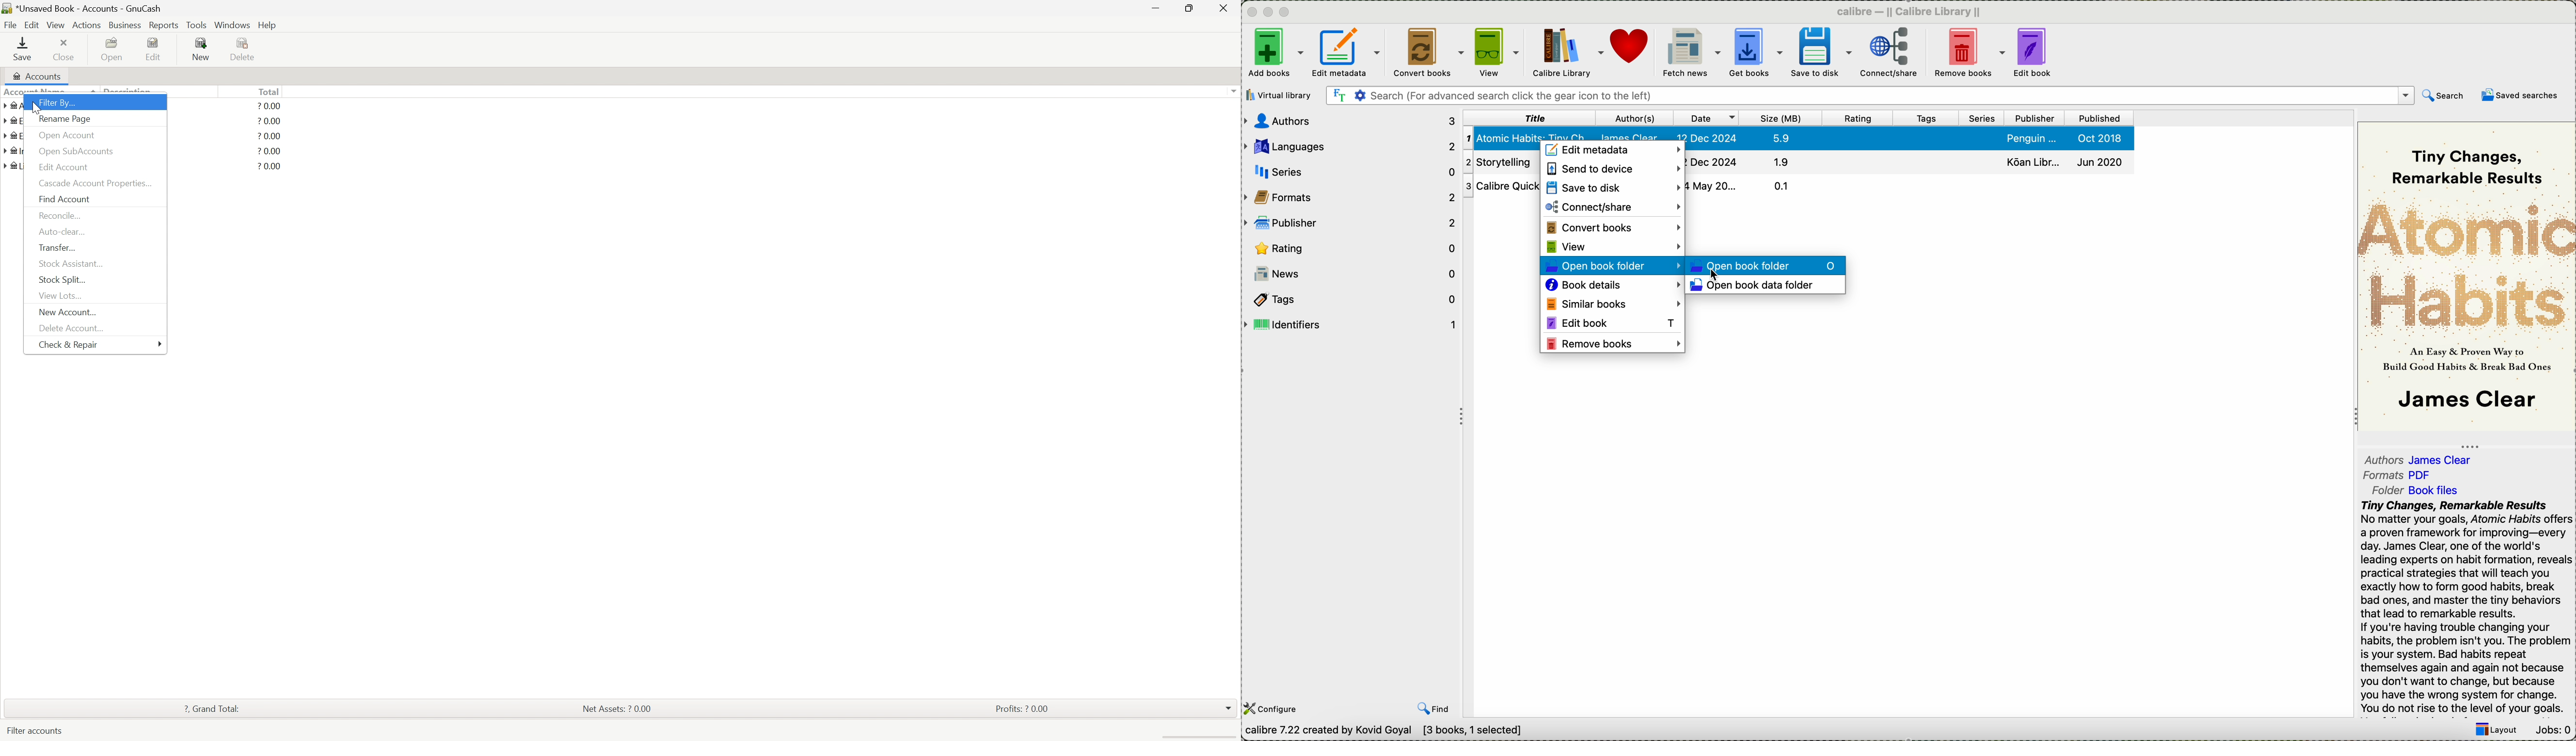 The width and height of the screenshot is (2576, 756). Describe the element at coordinates (1821, 52) in the screenshot. I see `save to disk` at that location.